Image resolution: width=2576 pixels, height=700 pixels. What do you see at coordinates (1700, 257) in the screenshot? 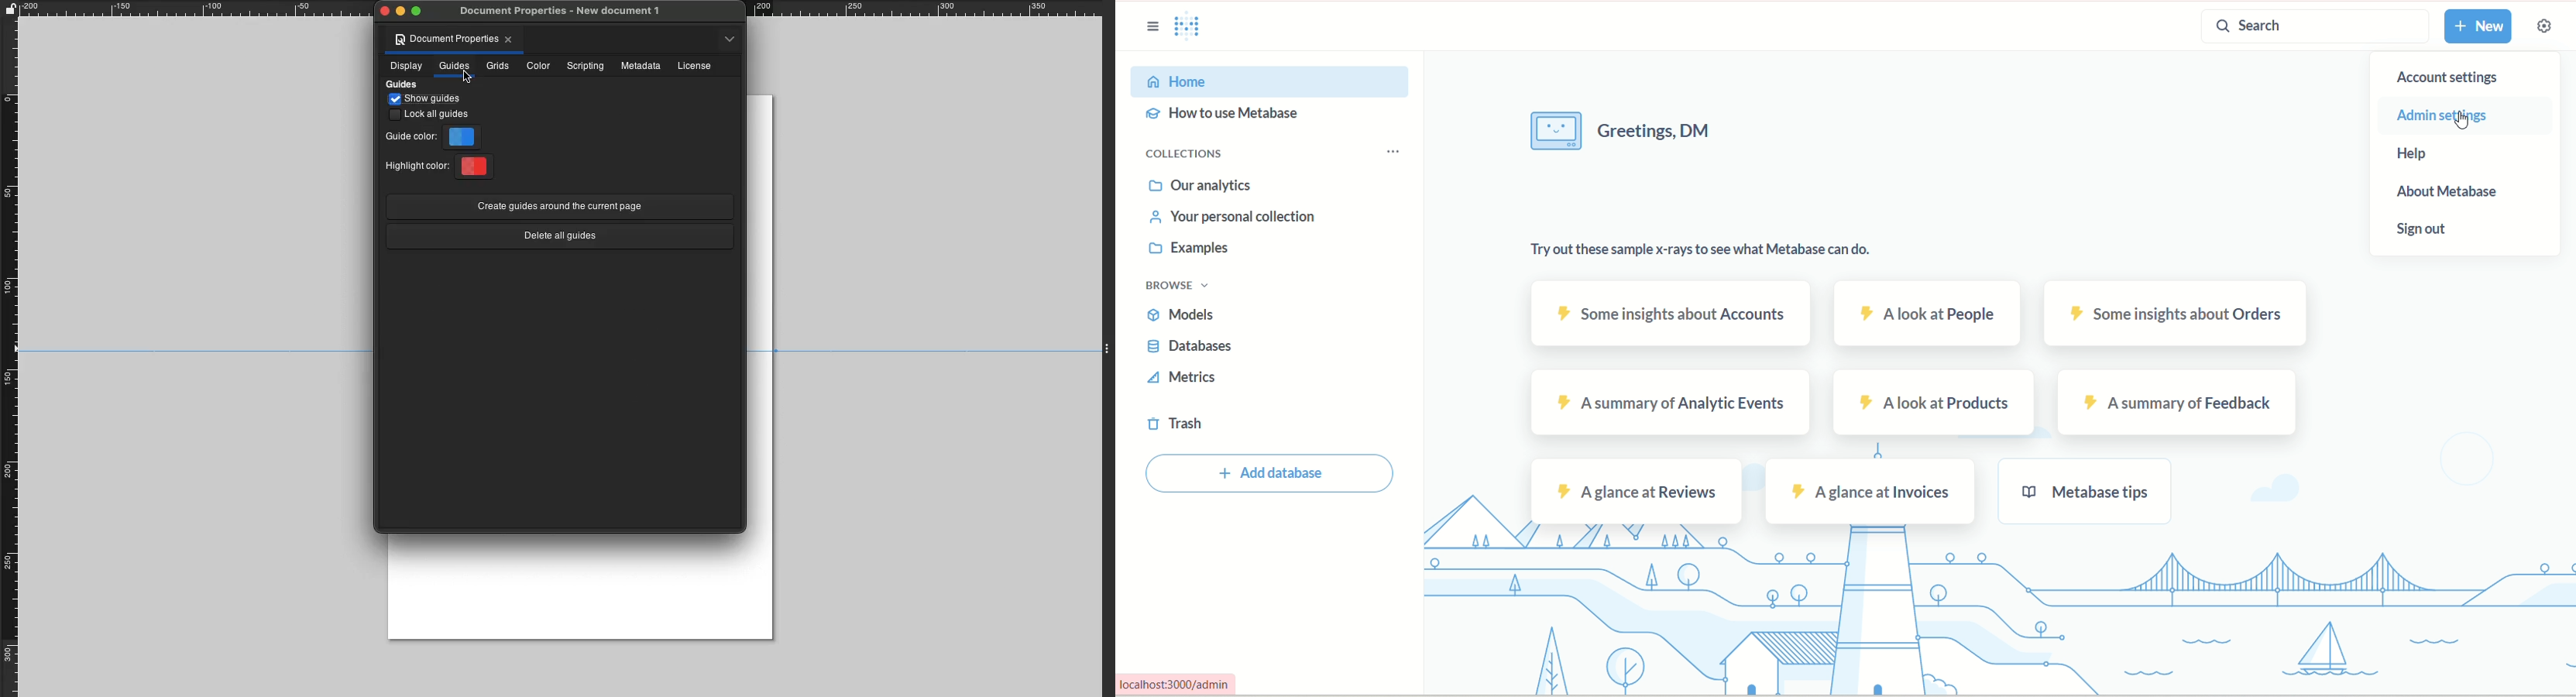
I see `try out these sample x-rays to see what metabase can do` at bounding box center [1700, 257].